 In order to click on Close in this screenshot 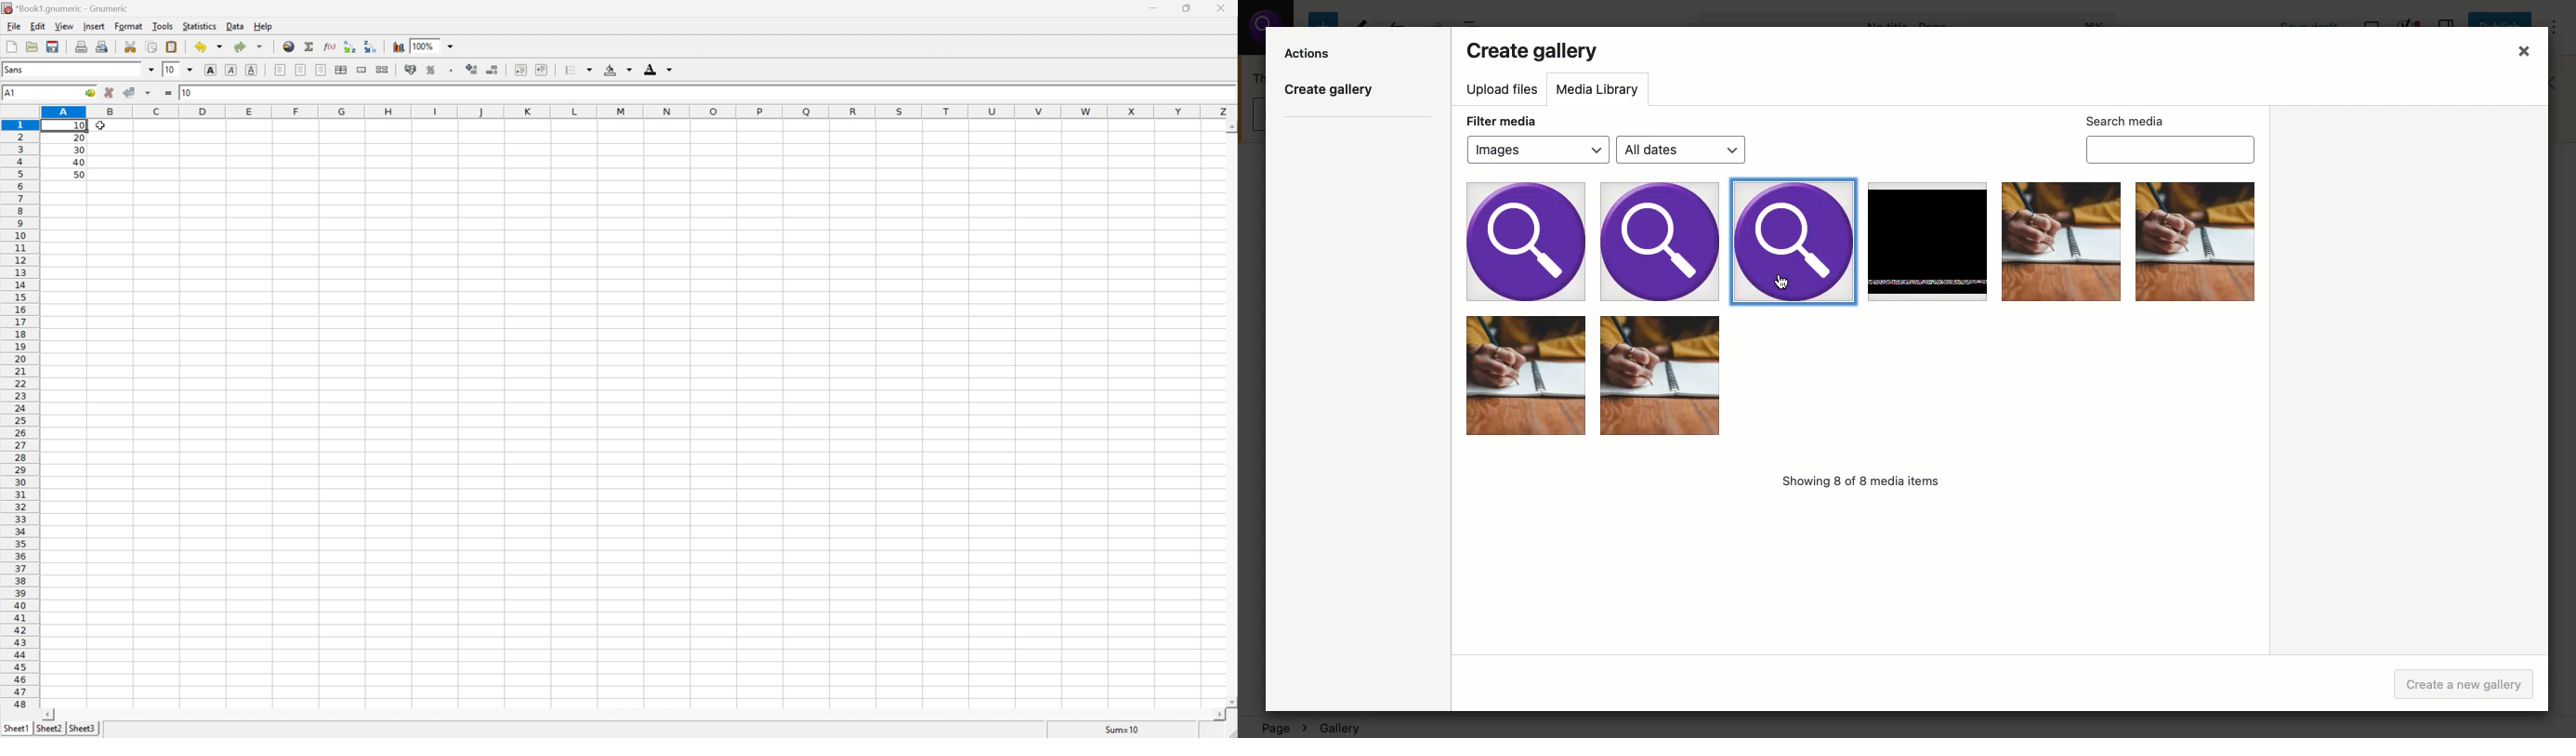, I will do `click(1222, 6)`.